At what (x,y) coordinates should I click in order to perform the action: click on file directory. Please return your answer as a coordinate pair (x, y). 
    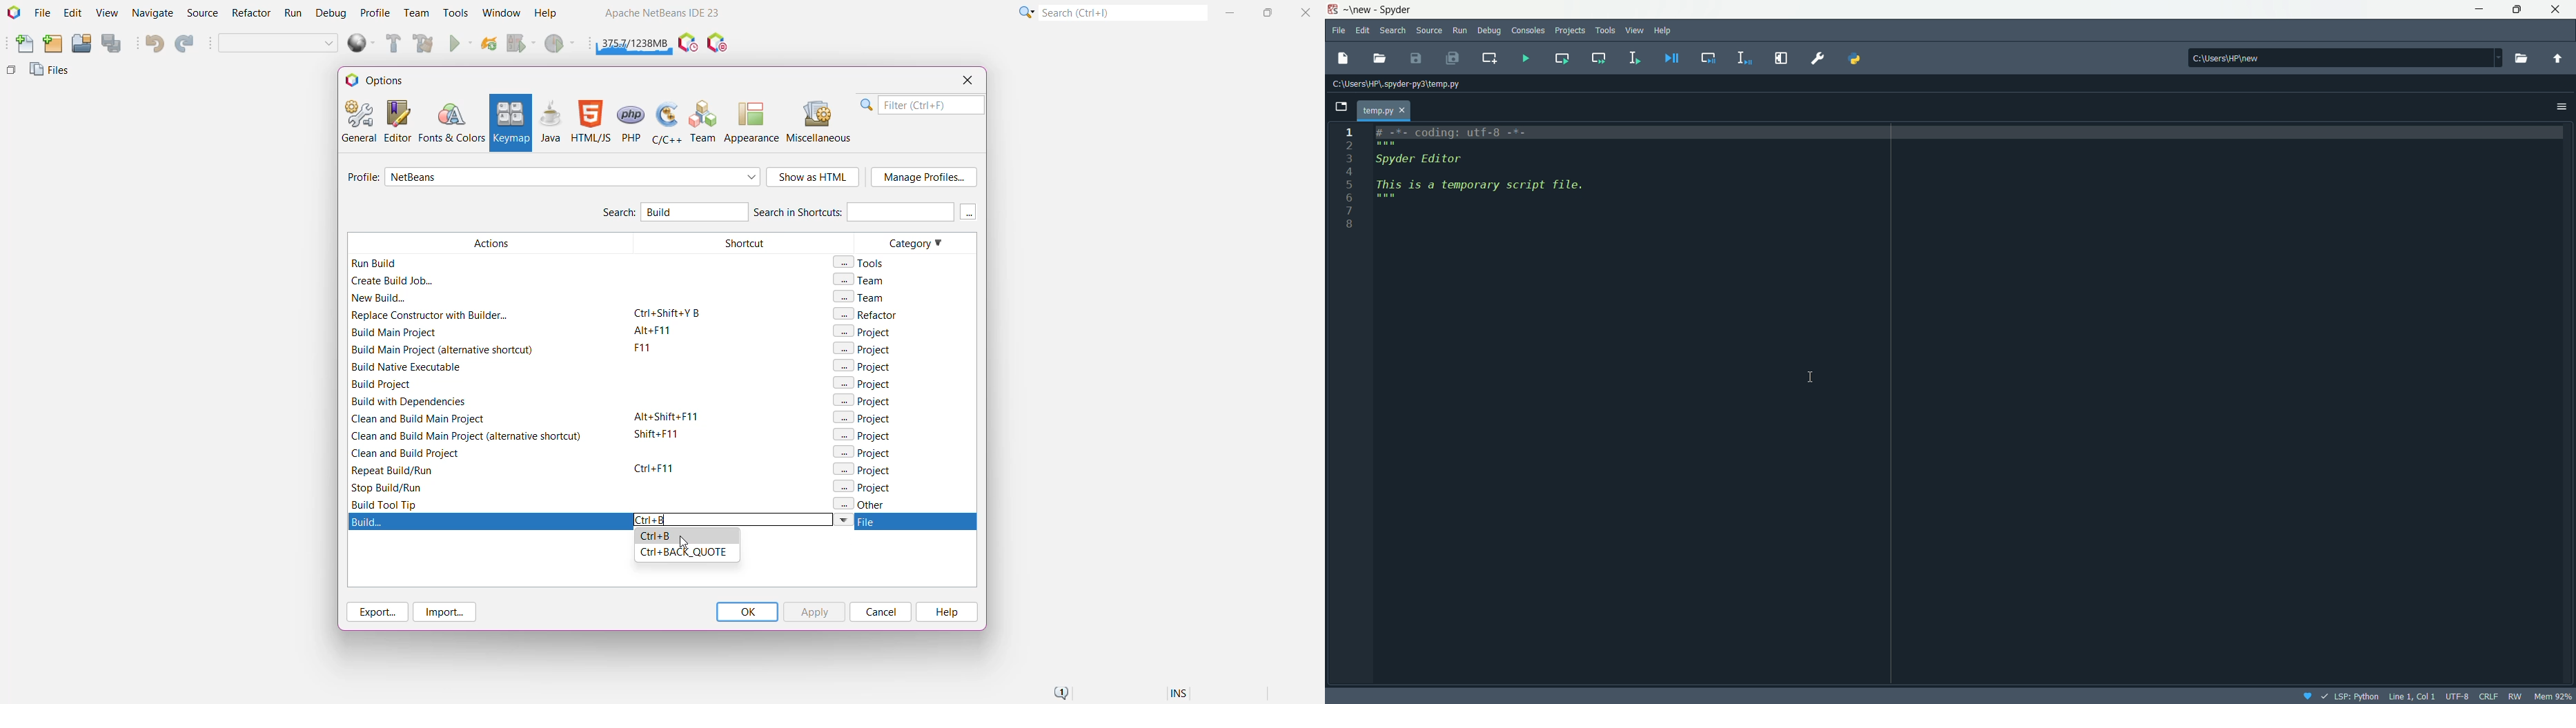
    Looking at the image, I should click on (2342, 55).